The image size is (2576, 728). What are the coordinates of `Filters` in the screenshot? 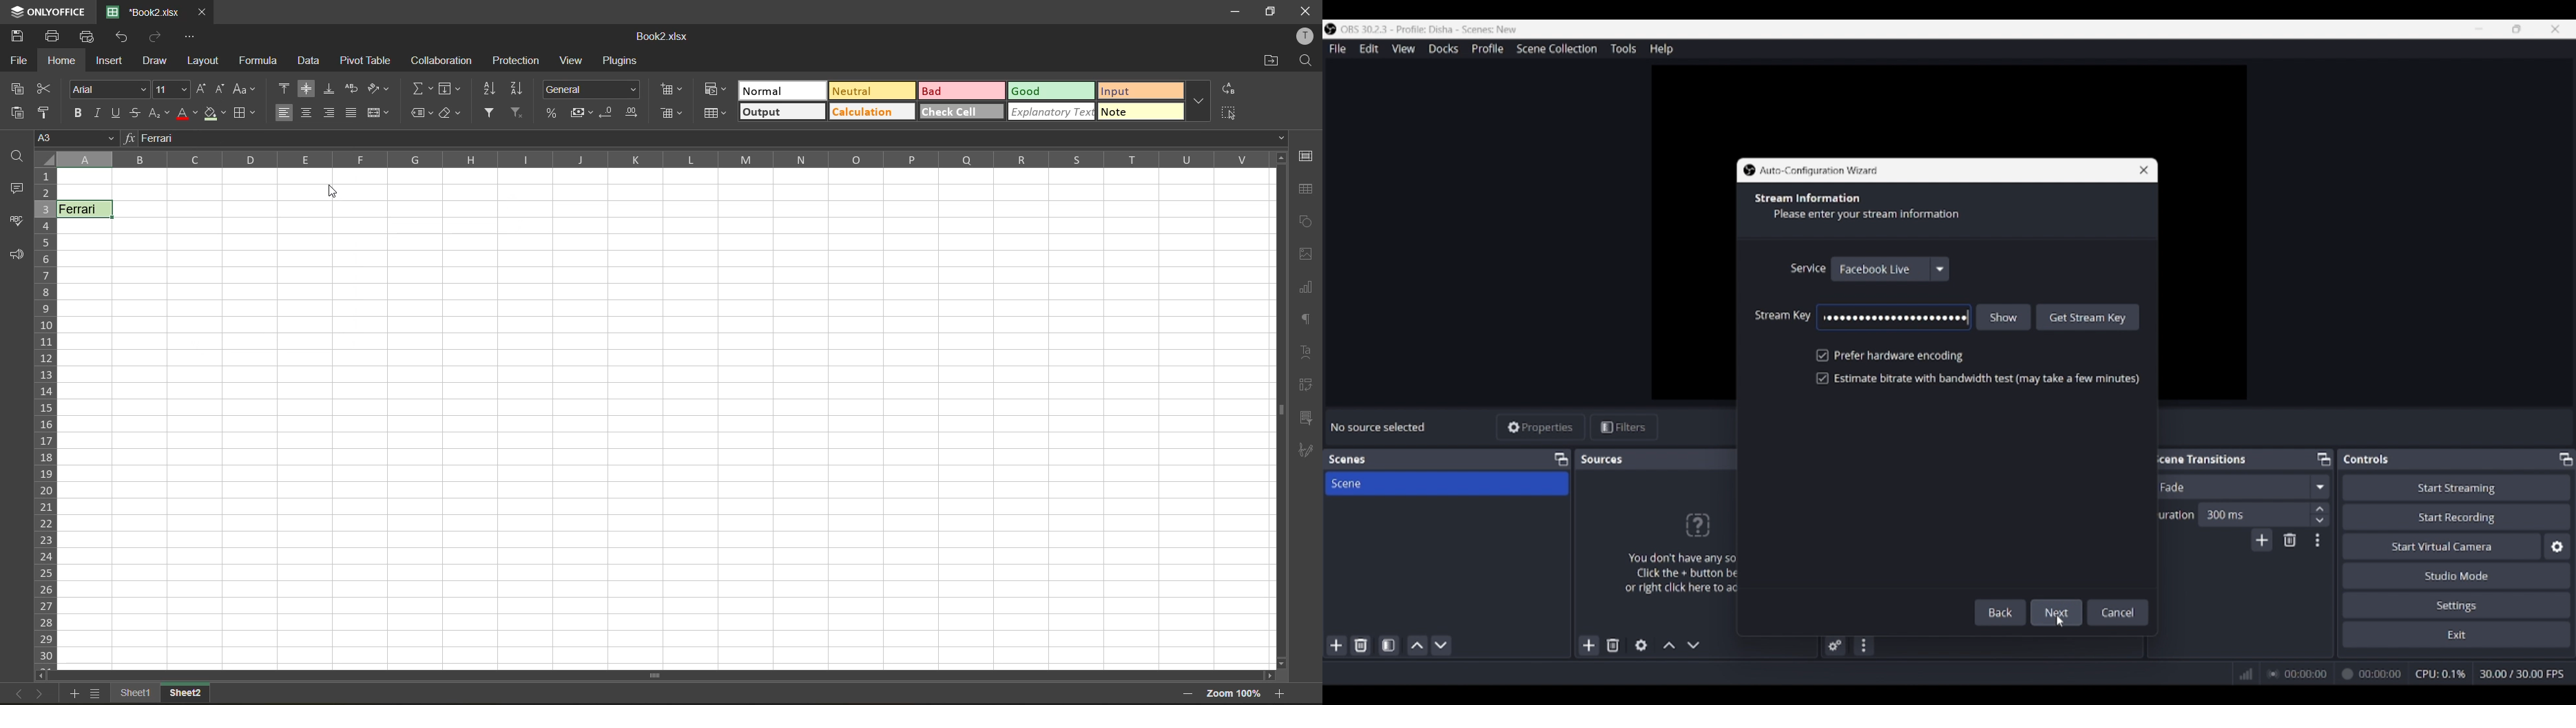 It's located at (1624, 428).